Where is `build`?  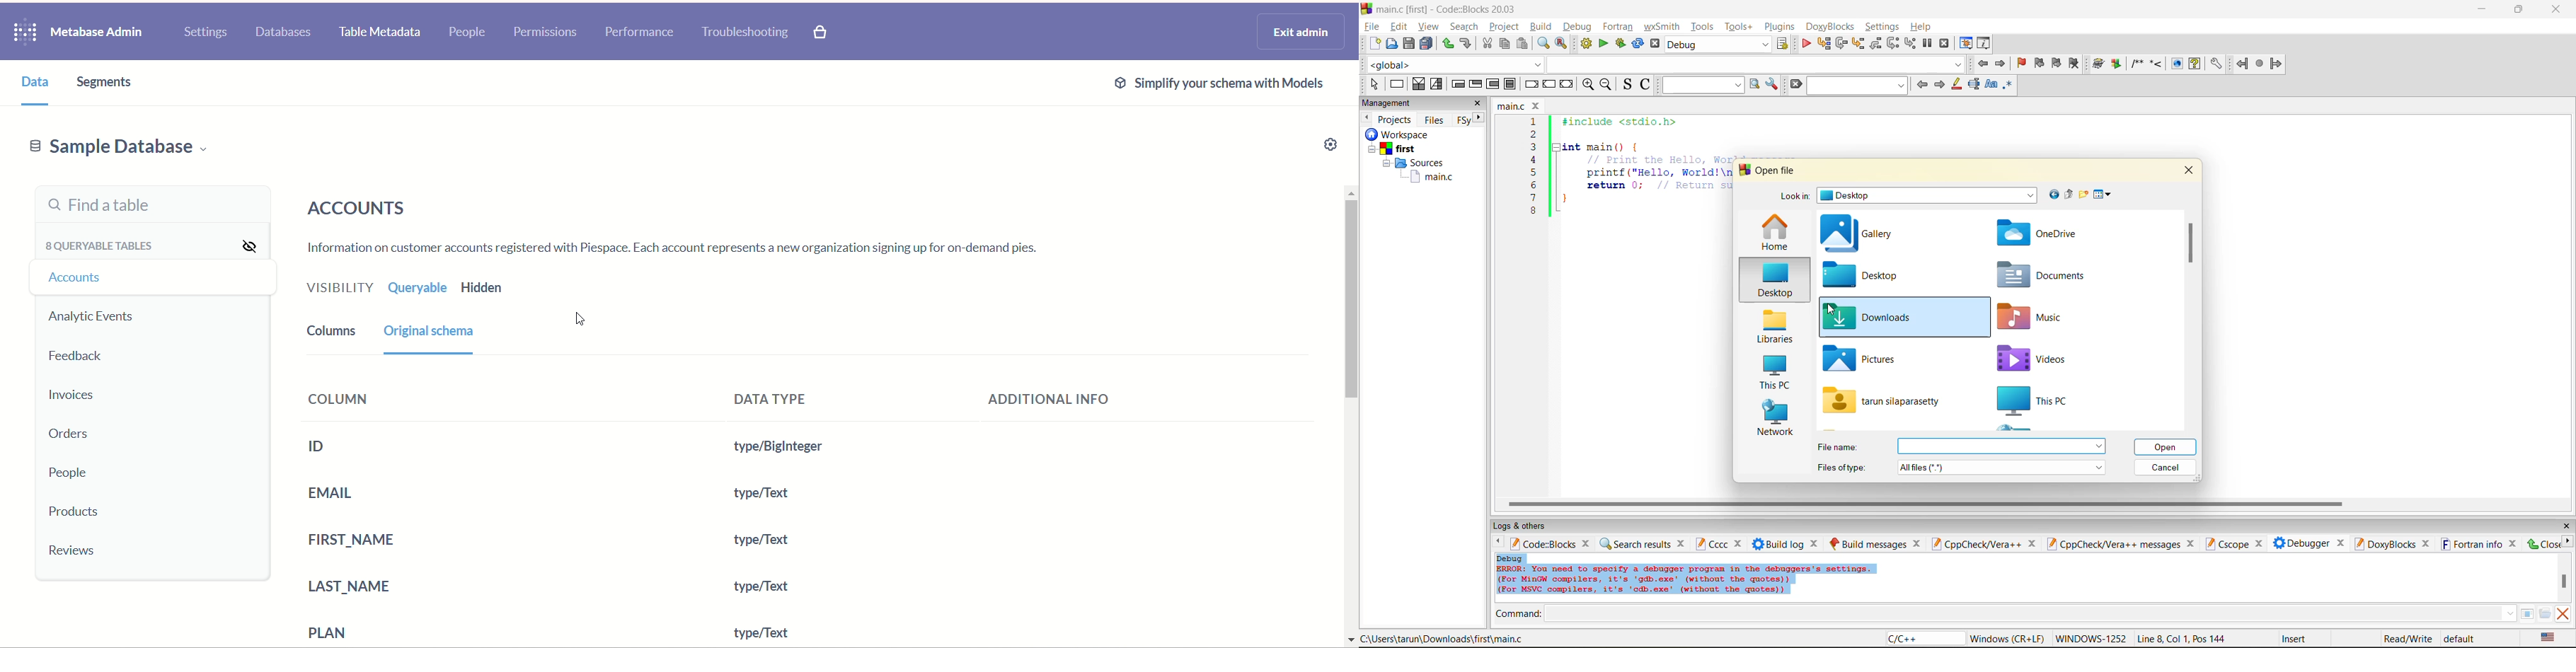 build is located at coordinates (1586, 44).